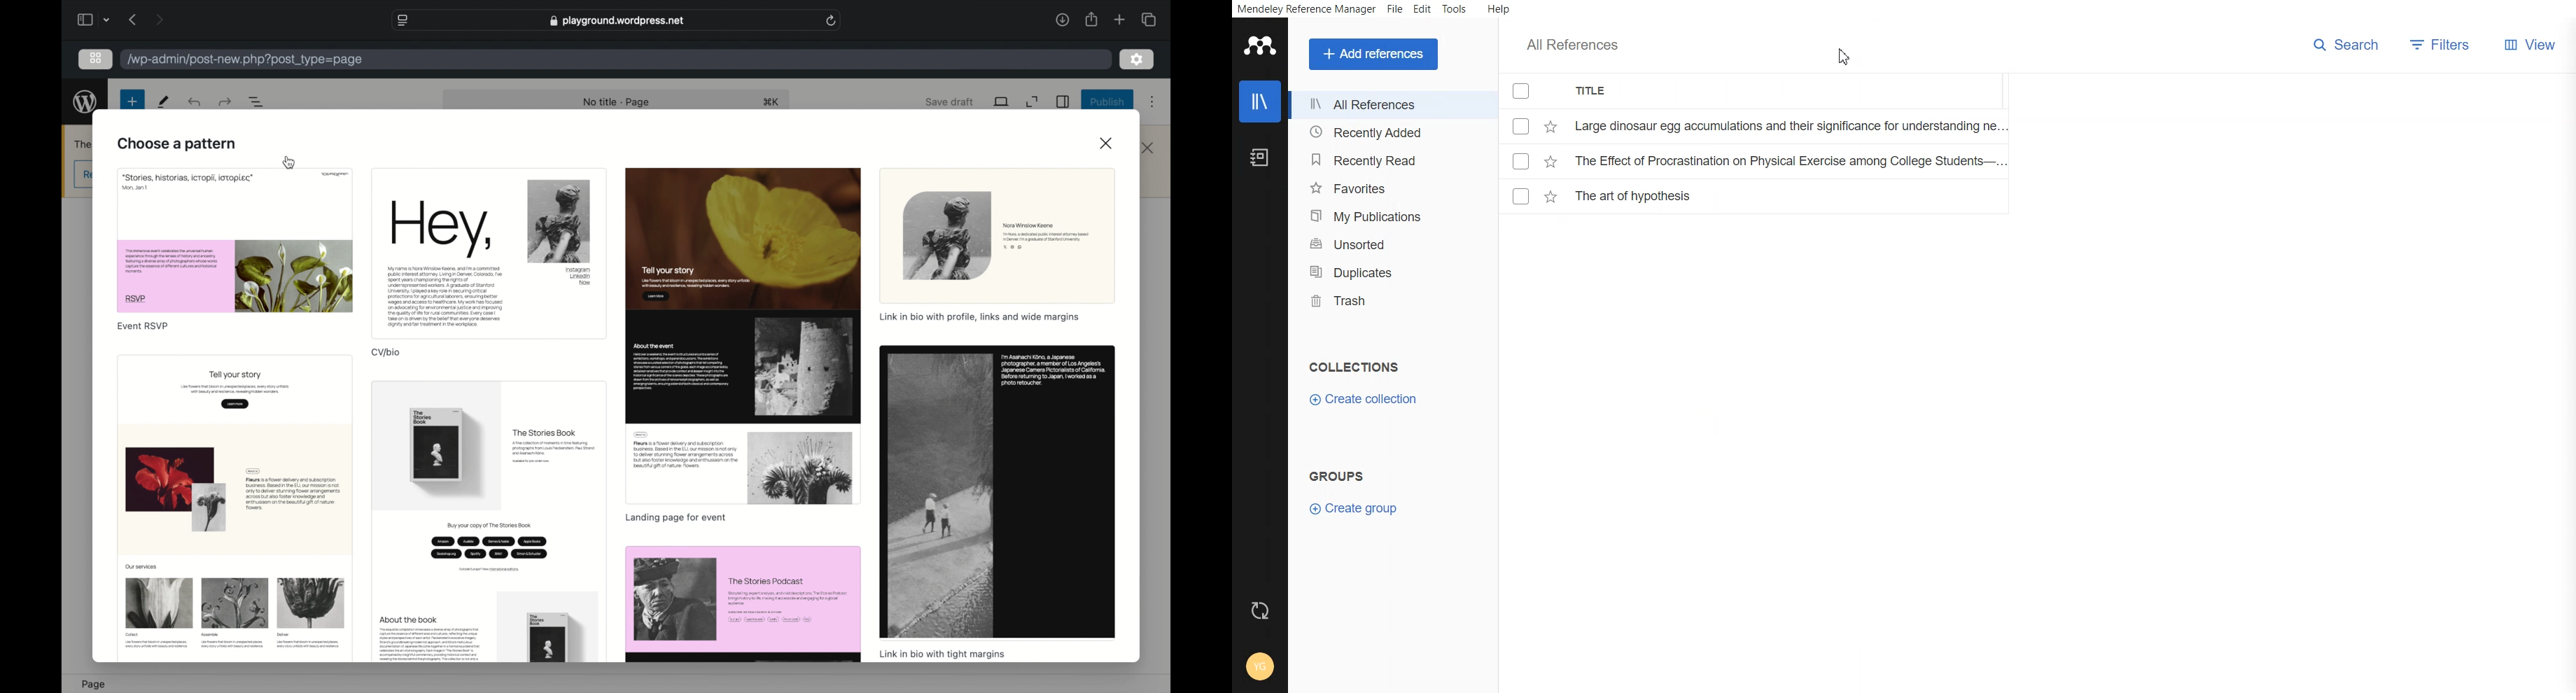  What do you see at coordinates (998, 492) in the screenshot?
I see `preview` at bounding box center [998, 492].